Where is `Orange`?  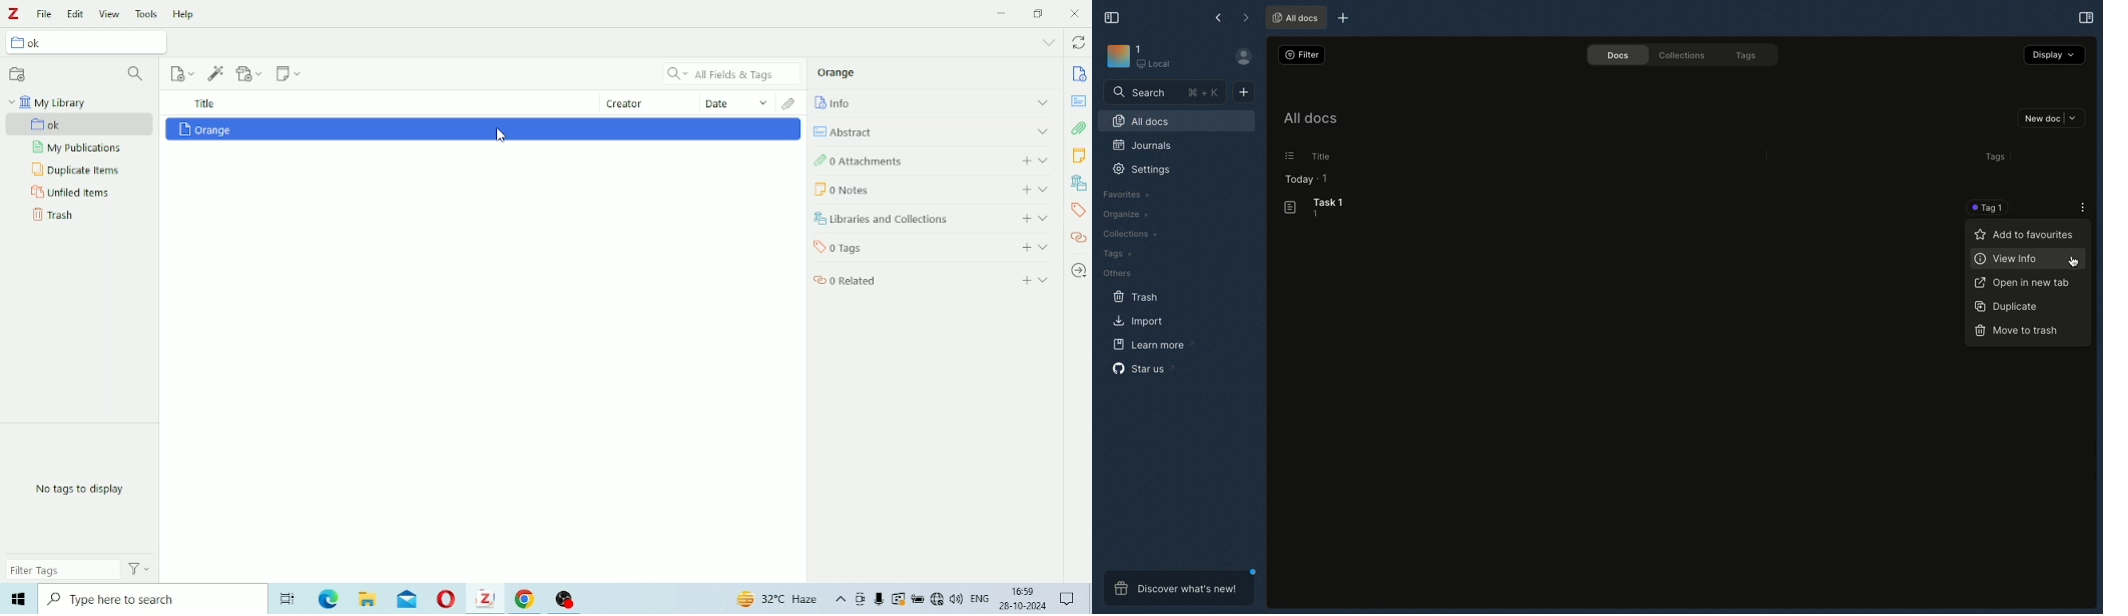 Orange is located at coordinates (205, 129).